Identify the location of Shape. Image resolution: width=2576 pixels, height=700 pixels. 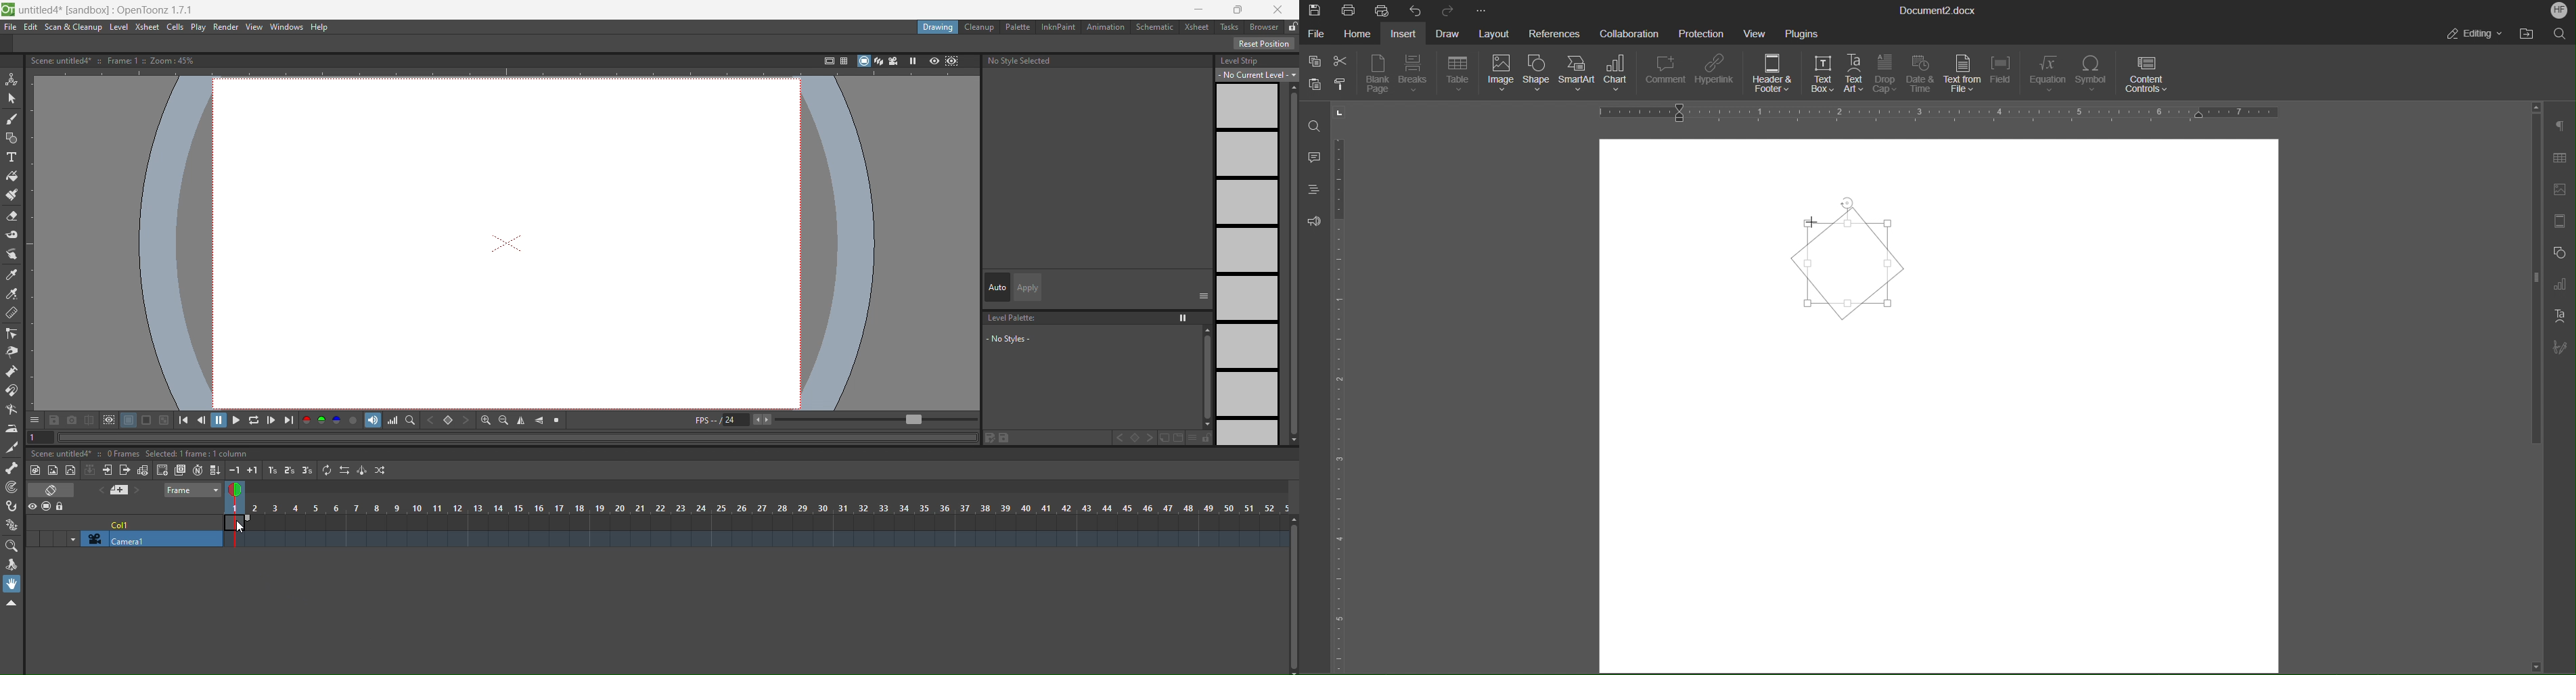
(1538, 76).